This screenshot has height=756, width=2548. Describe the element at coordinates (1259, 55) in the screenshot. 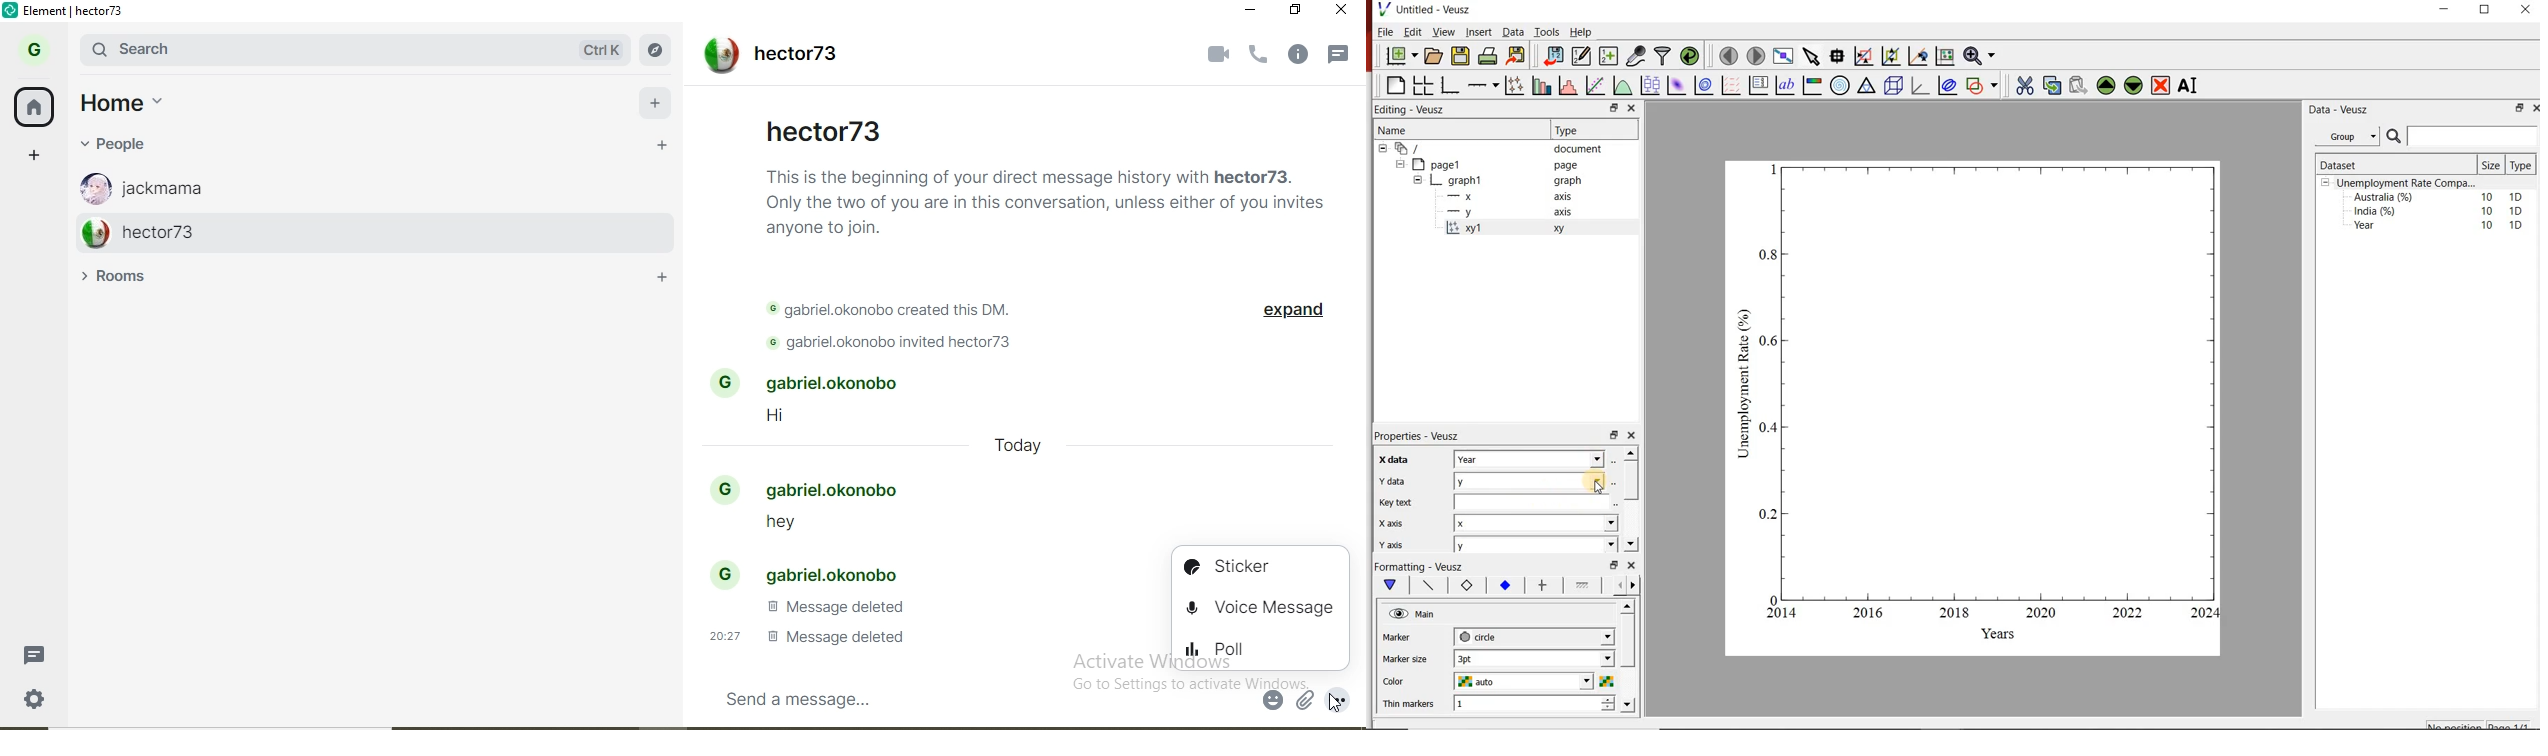

I see `voice call` at that location.